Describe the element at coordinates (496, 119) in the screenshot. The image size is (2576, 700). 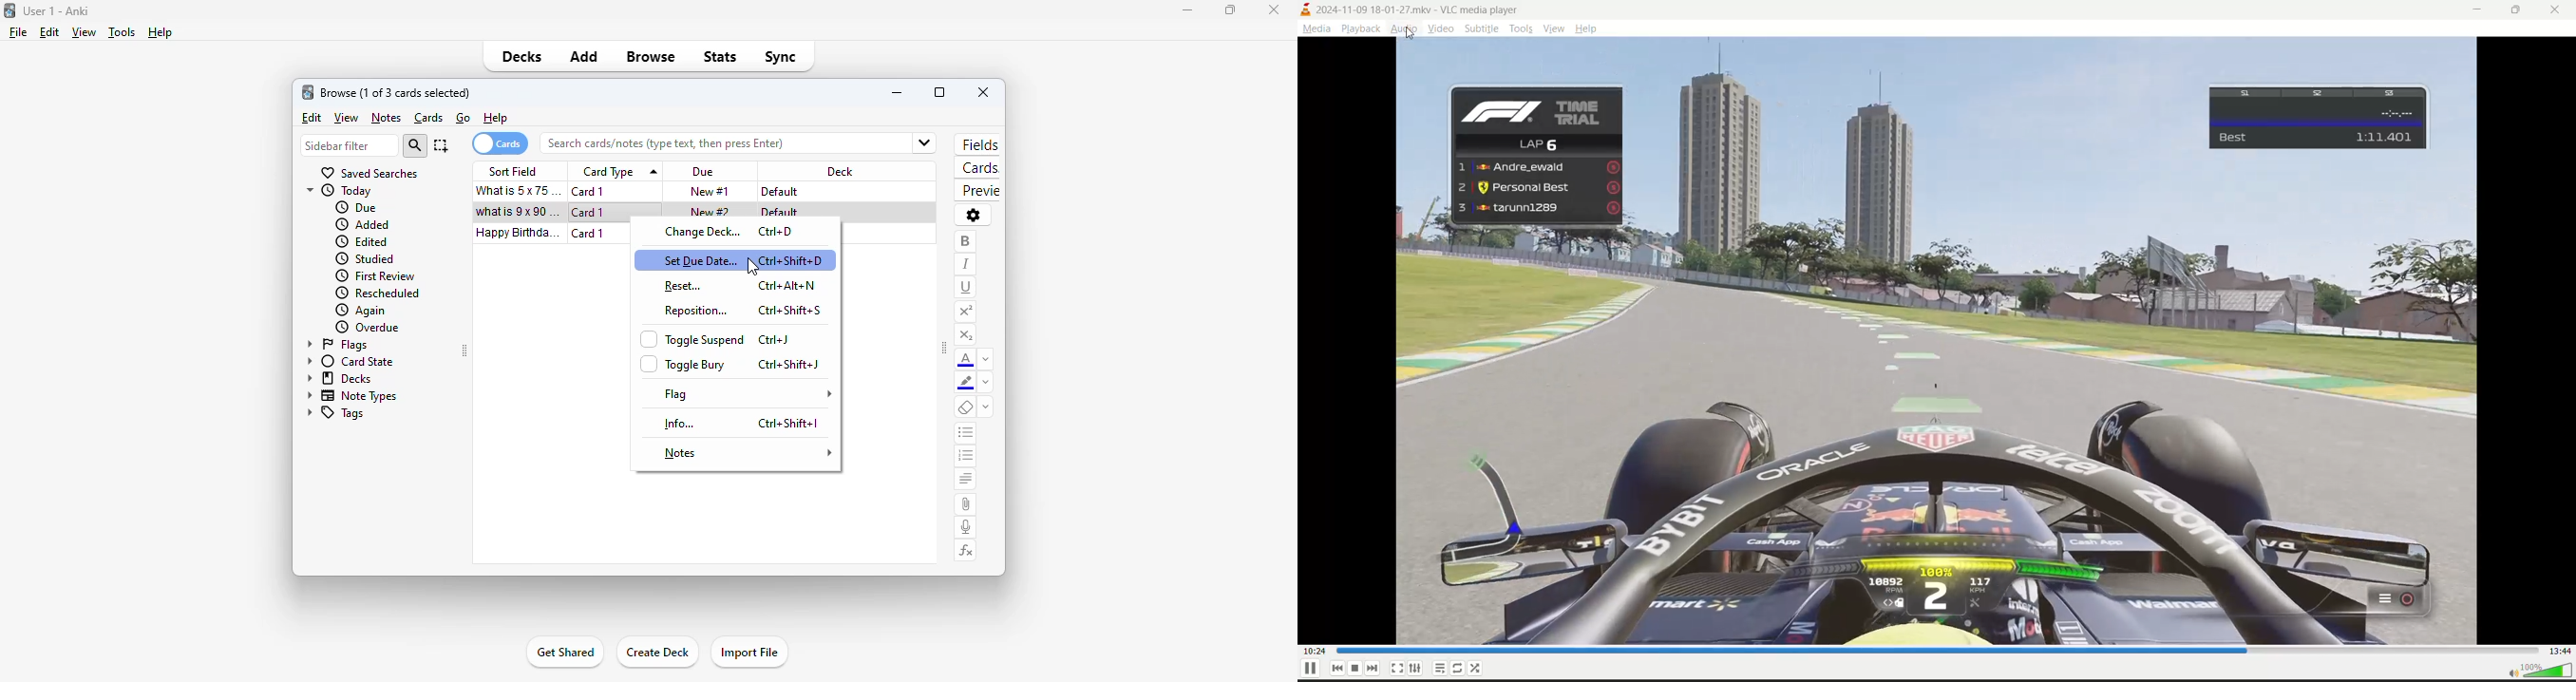
I see `help` at that location.